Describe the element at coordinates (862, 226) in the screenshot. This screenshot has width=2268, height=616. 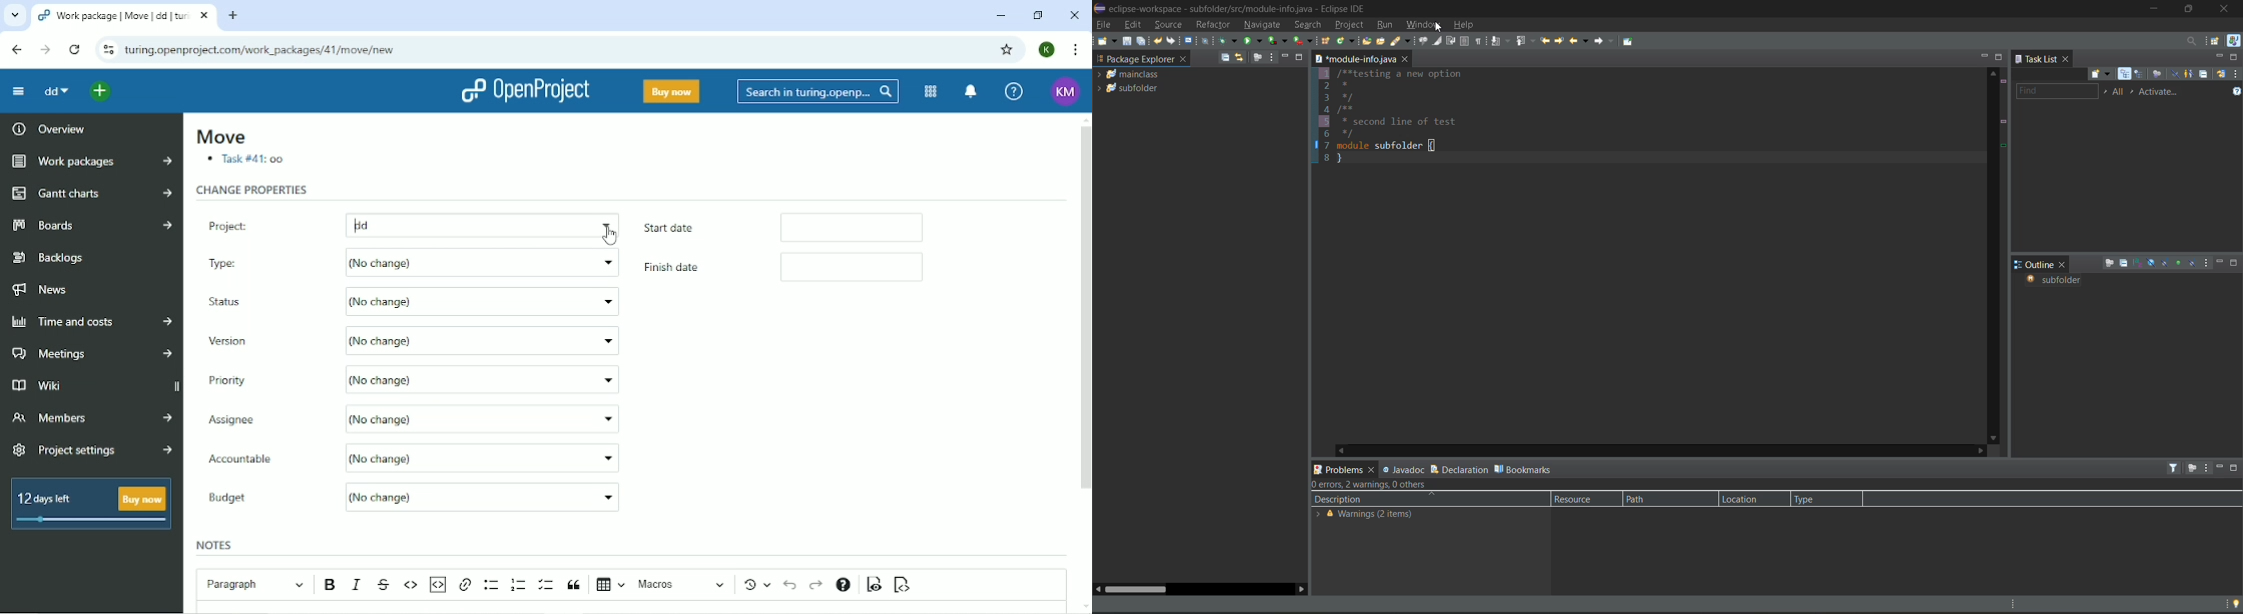
I see `empty box` at that location.